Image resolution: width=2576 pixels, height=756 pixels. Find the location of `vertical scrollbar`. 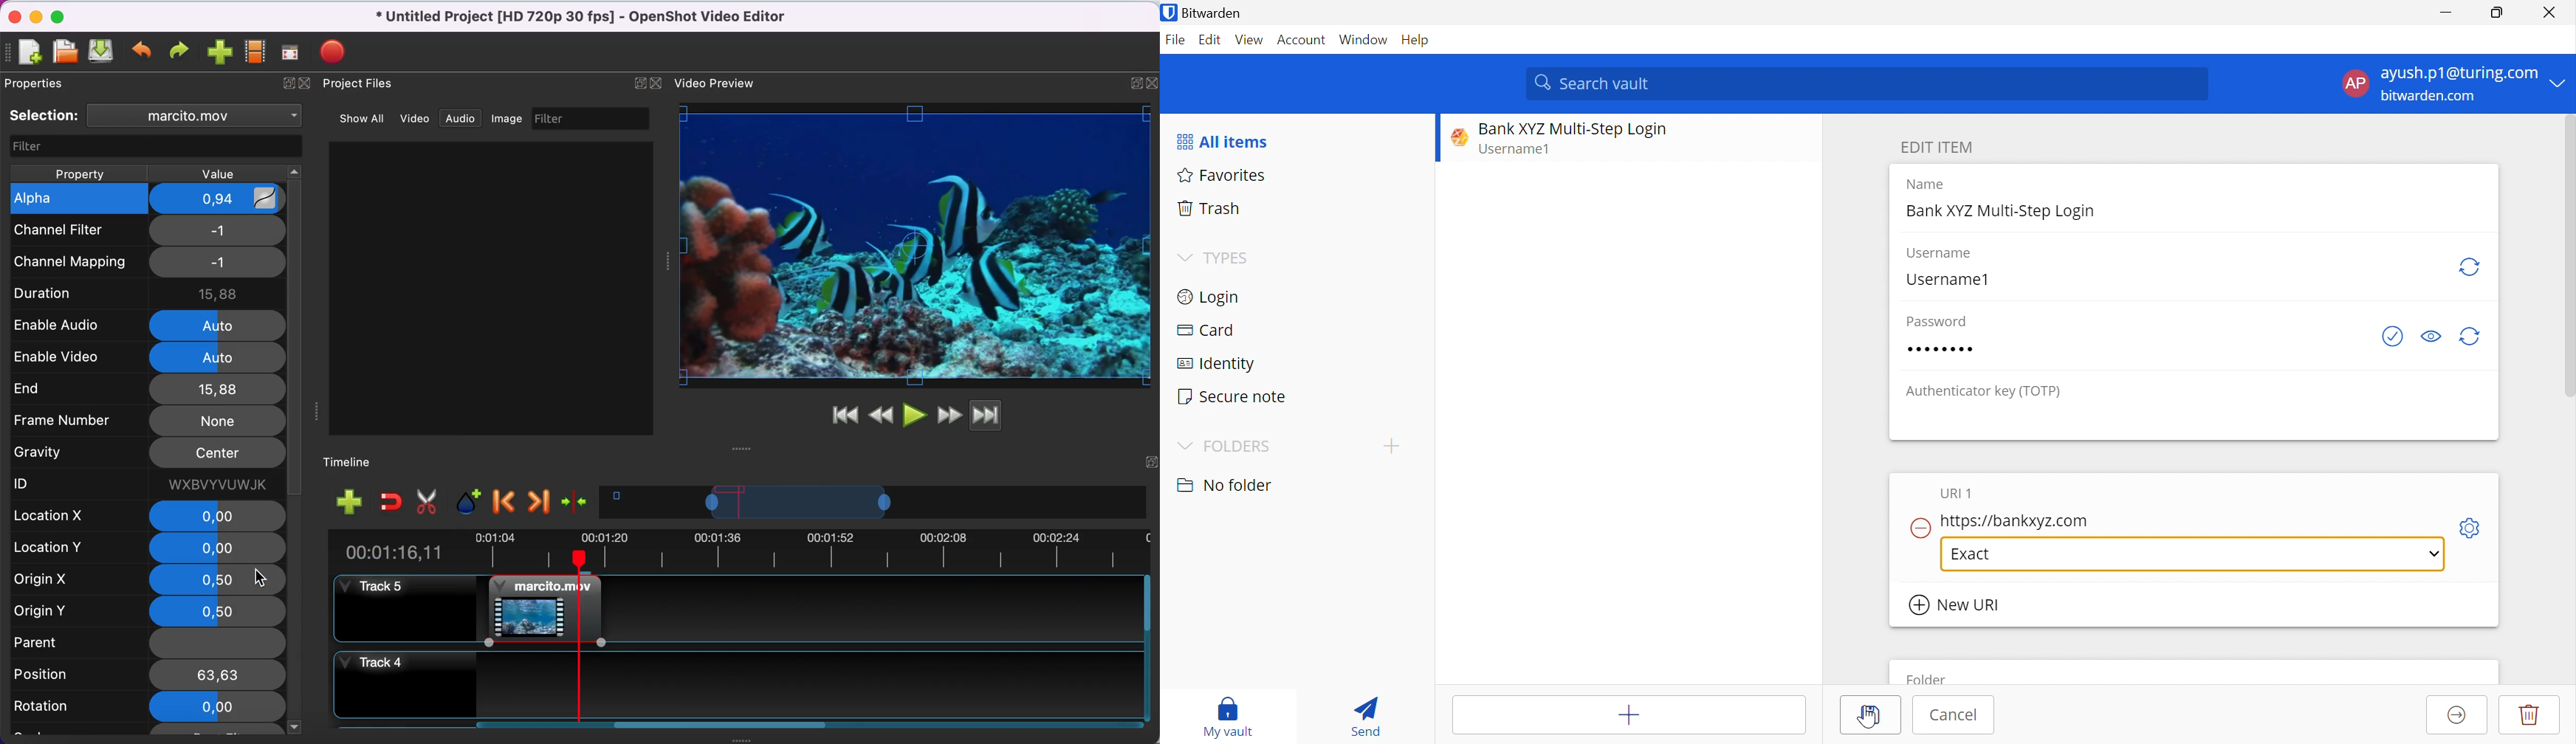

vertical scrollbar is located at coordinates (294, 339).